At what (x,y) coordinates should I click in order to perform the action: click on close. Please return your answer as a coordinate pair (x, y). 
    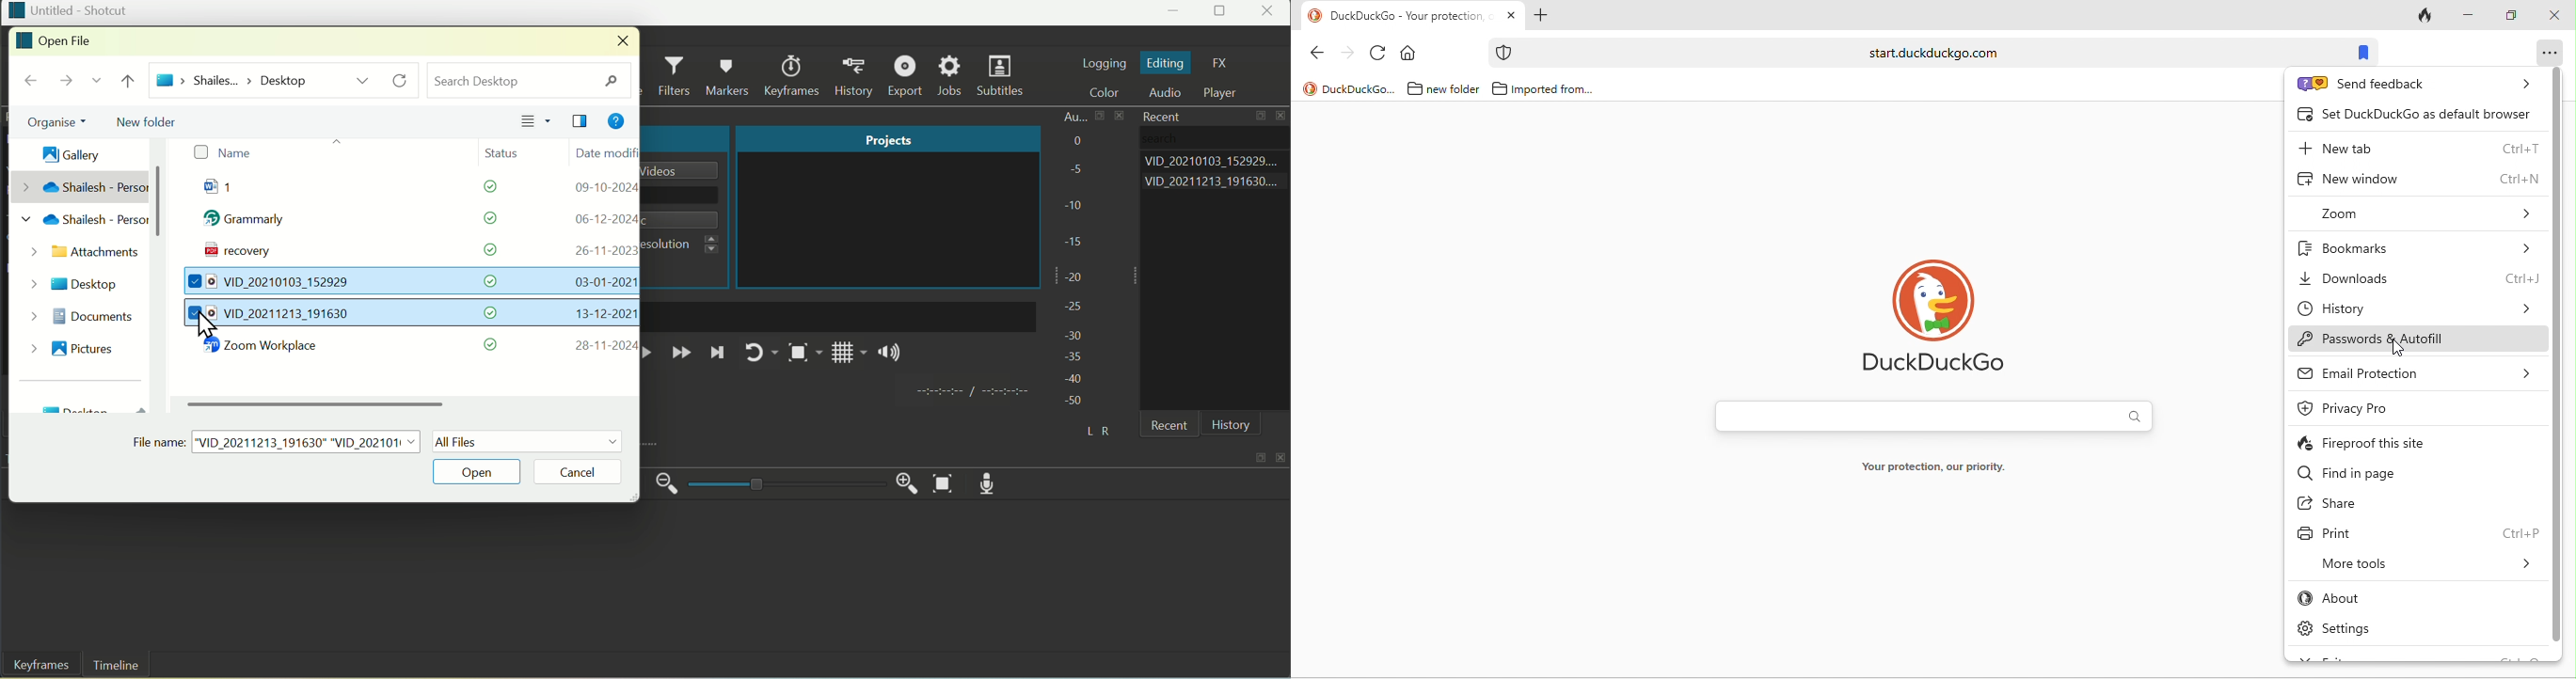
    Looking at the image, I should click on (1283, 454).